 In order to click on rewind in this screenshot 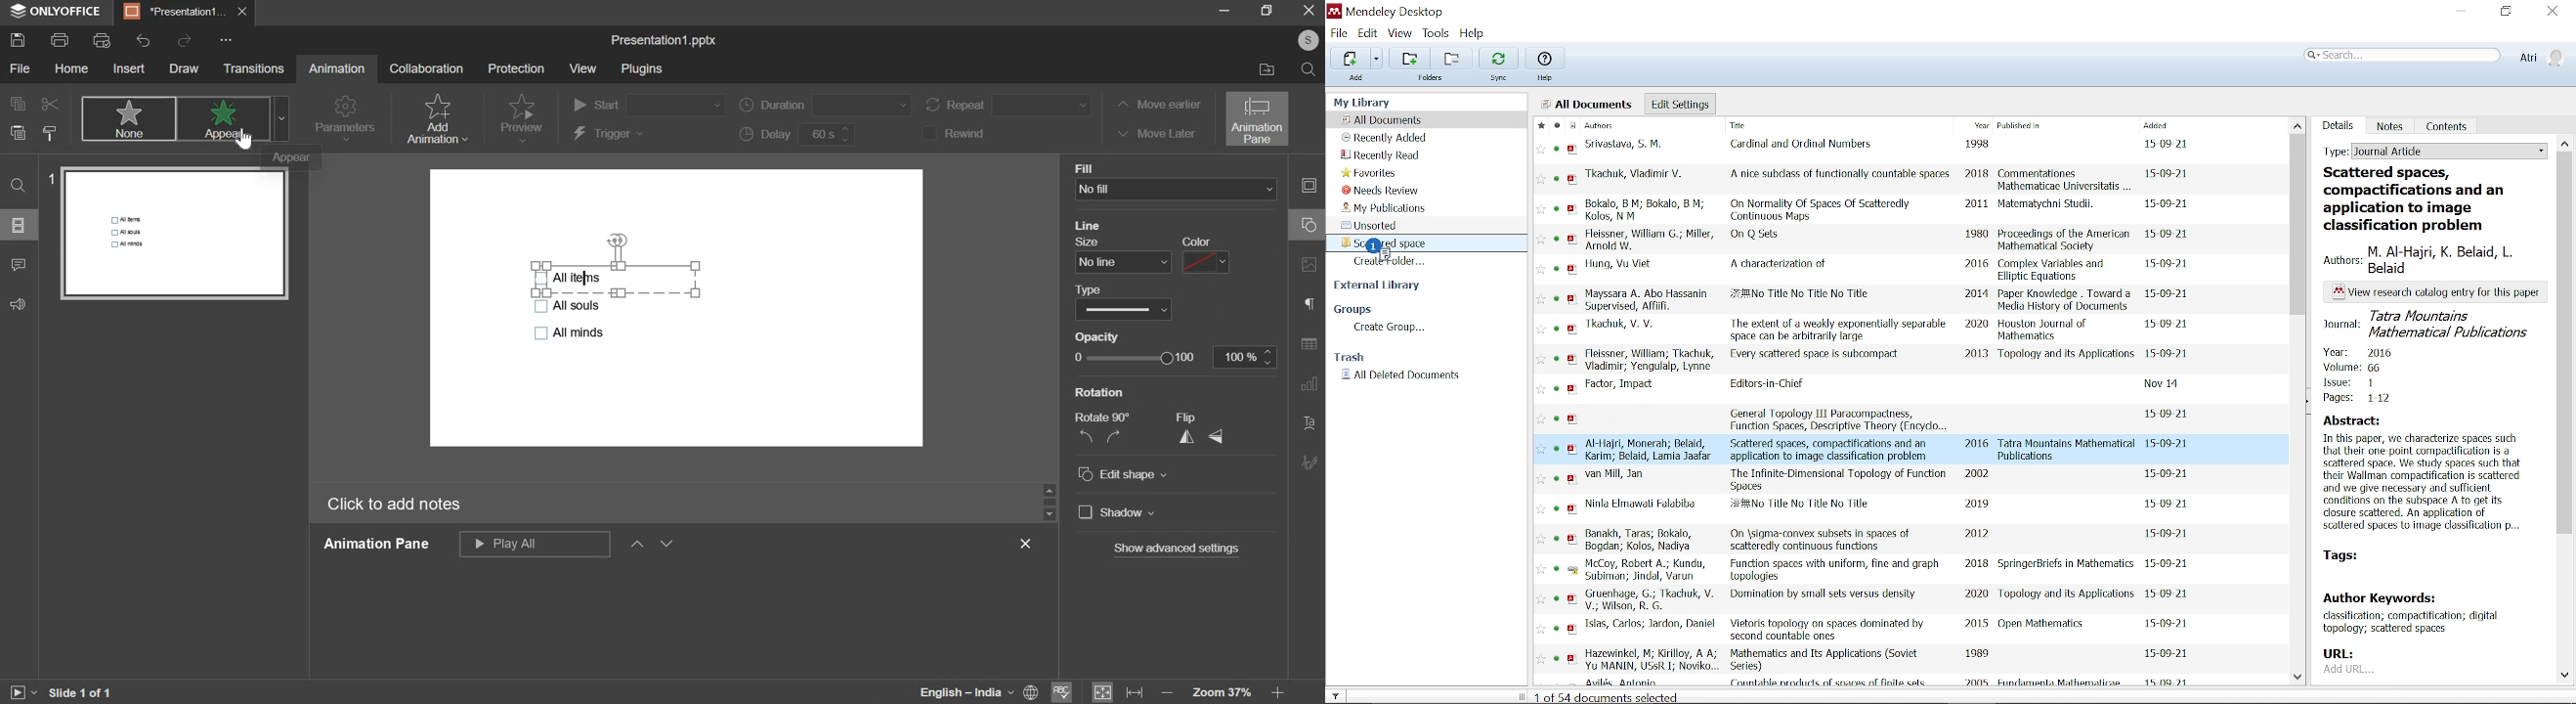, I will do `click(960, 133)`.